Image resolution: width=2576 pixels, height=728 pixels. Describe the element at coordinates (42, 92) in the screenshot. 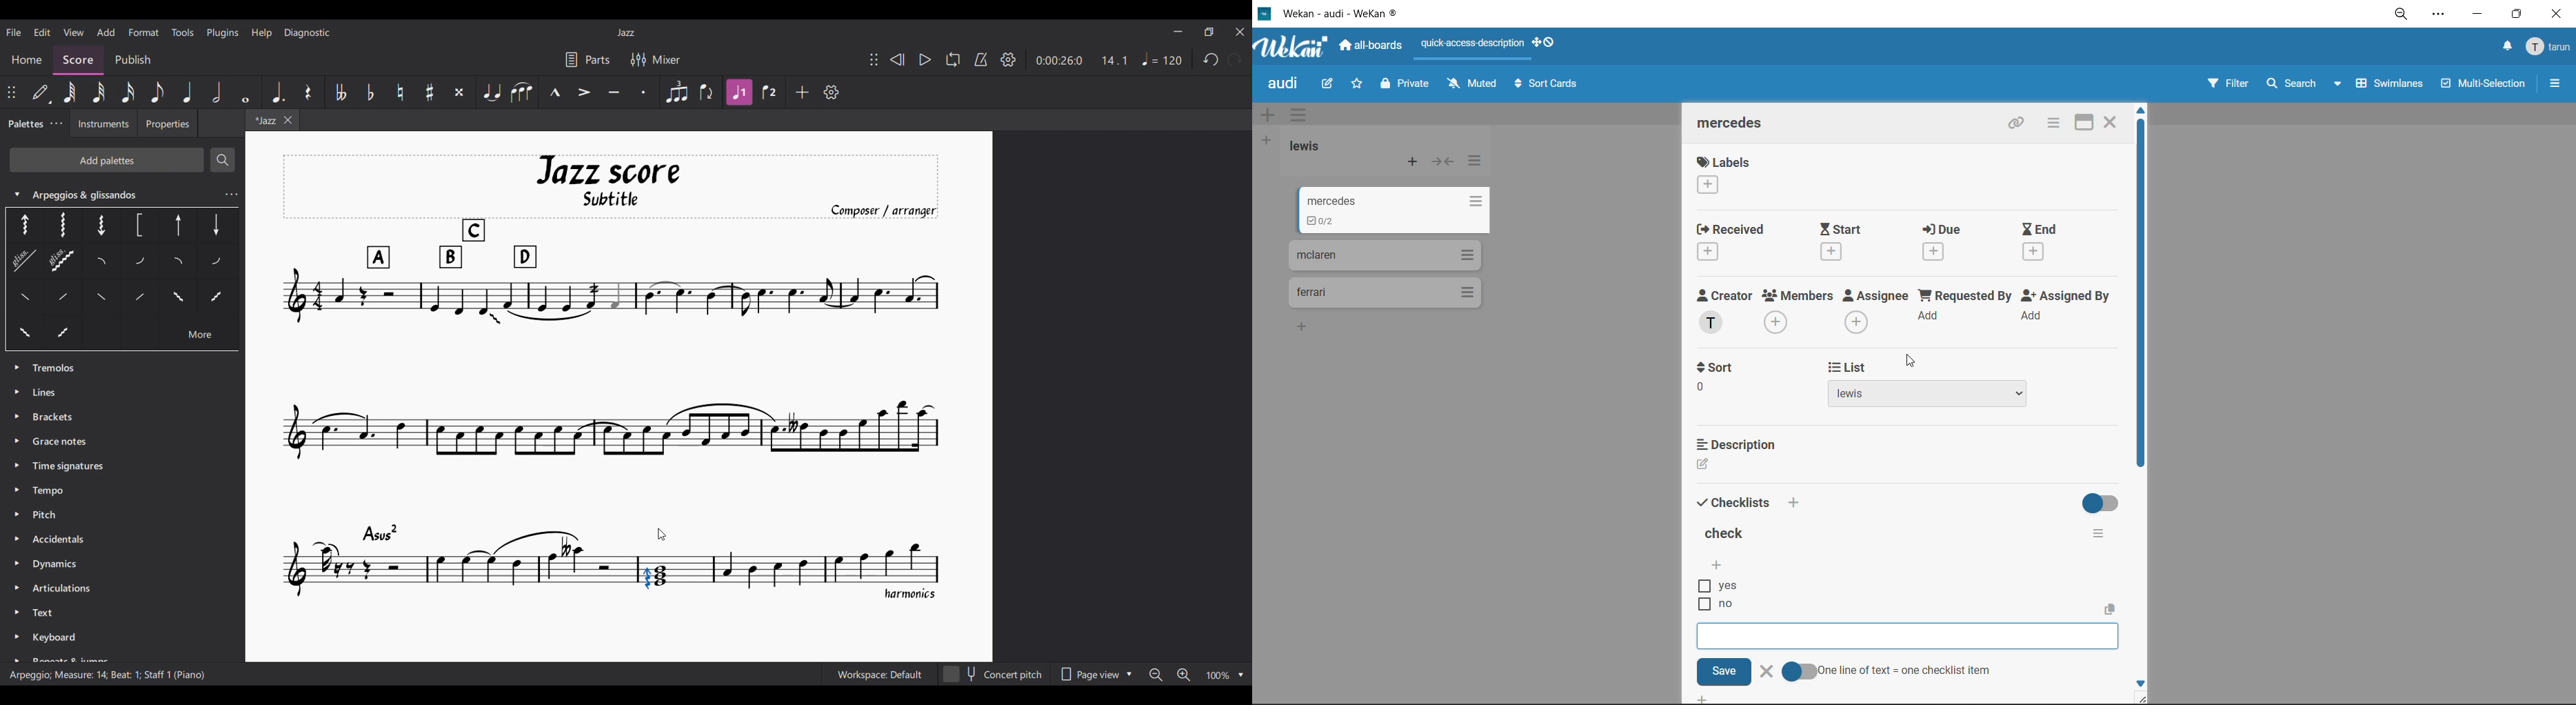

I see `Default` at that location.